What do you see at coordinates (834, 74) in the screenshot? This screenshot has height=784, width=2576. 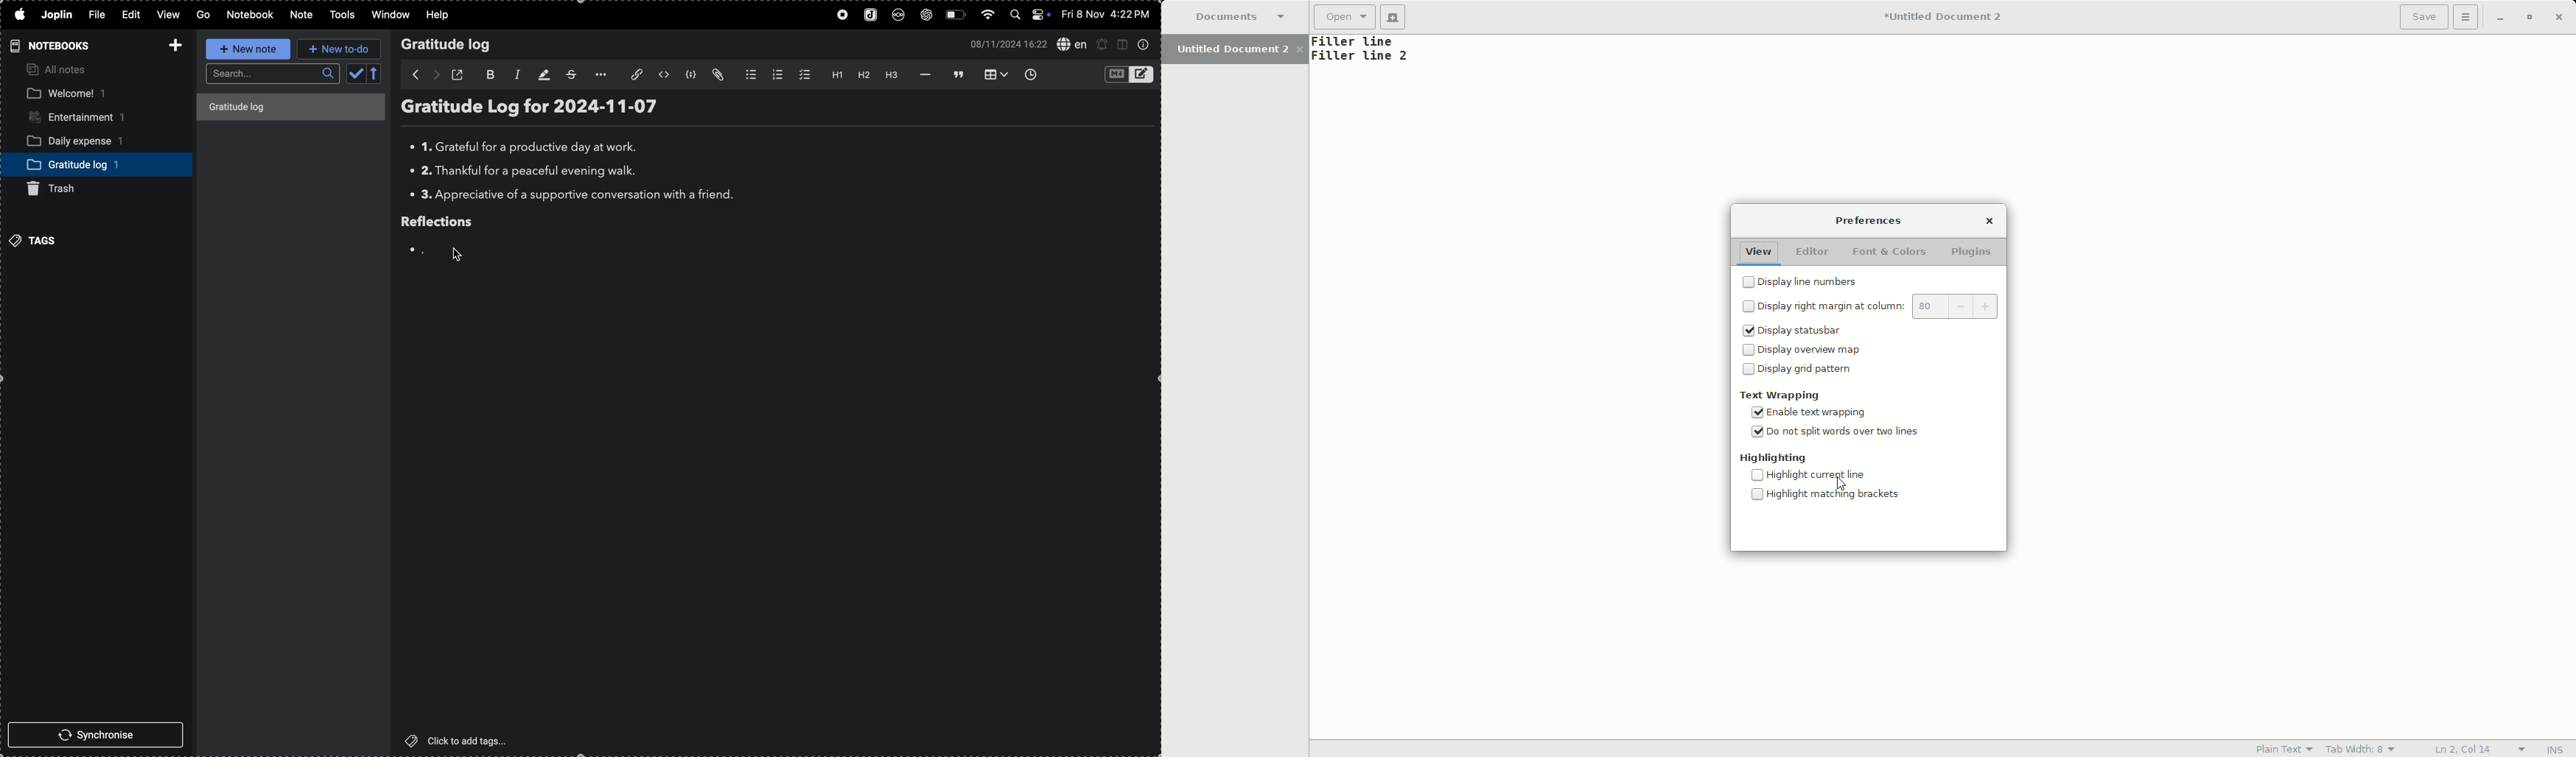 I see `heading 1` at bounding box center [834, 74].